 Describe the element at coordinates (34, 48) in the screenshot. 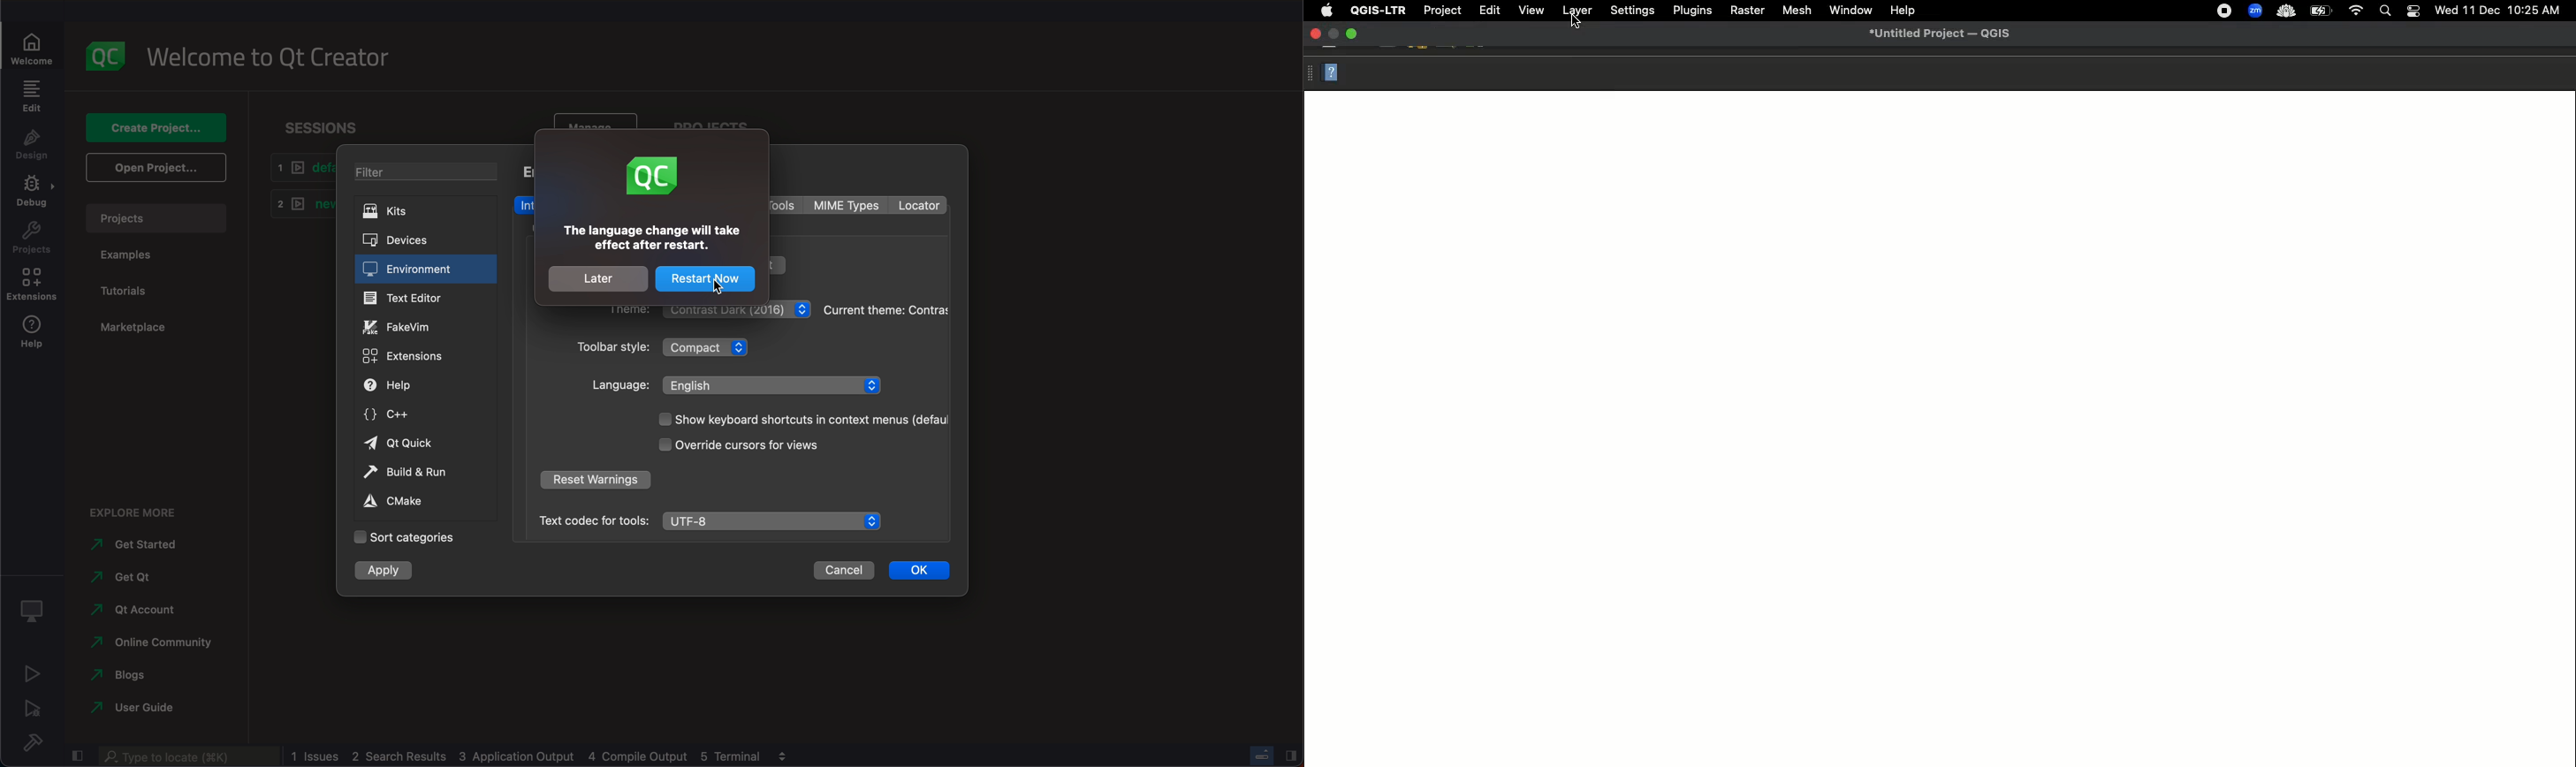

I see `welcome` at that location.